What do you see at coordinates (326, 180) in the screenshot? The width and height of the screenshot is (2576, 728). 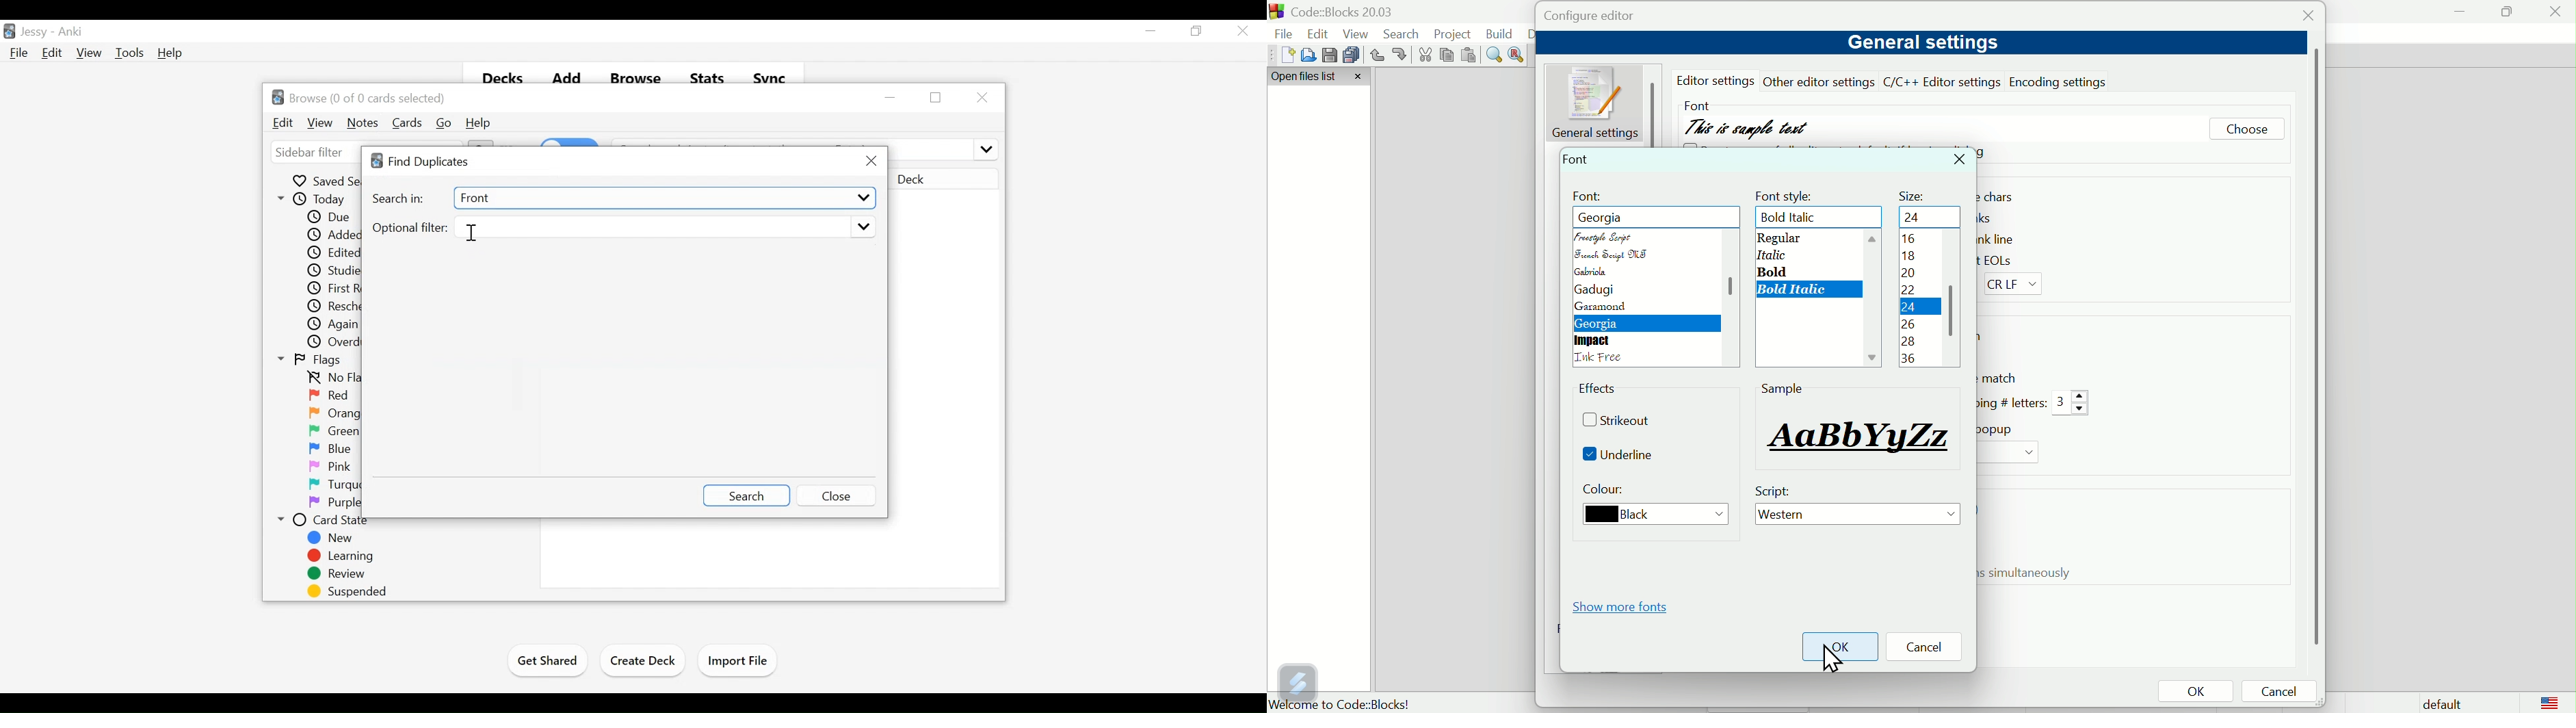 I see `Saved Searches` at bounding box center [326, 180].